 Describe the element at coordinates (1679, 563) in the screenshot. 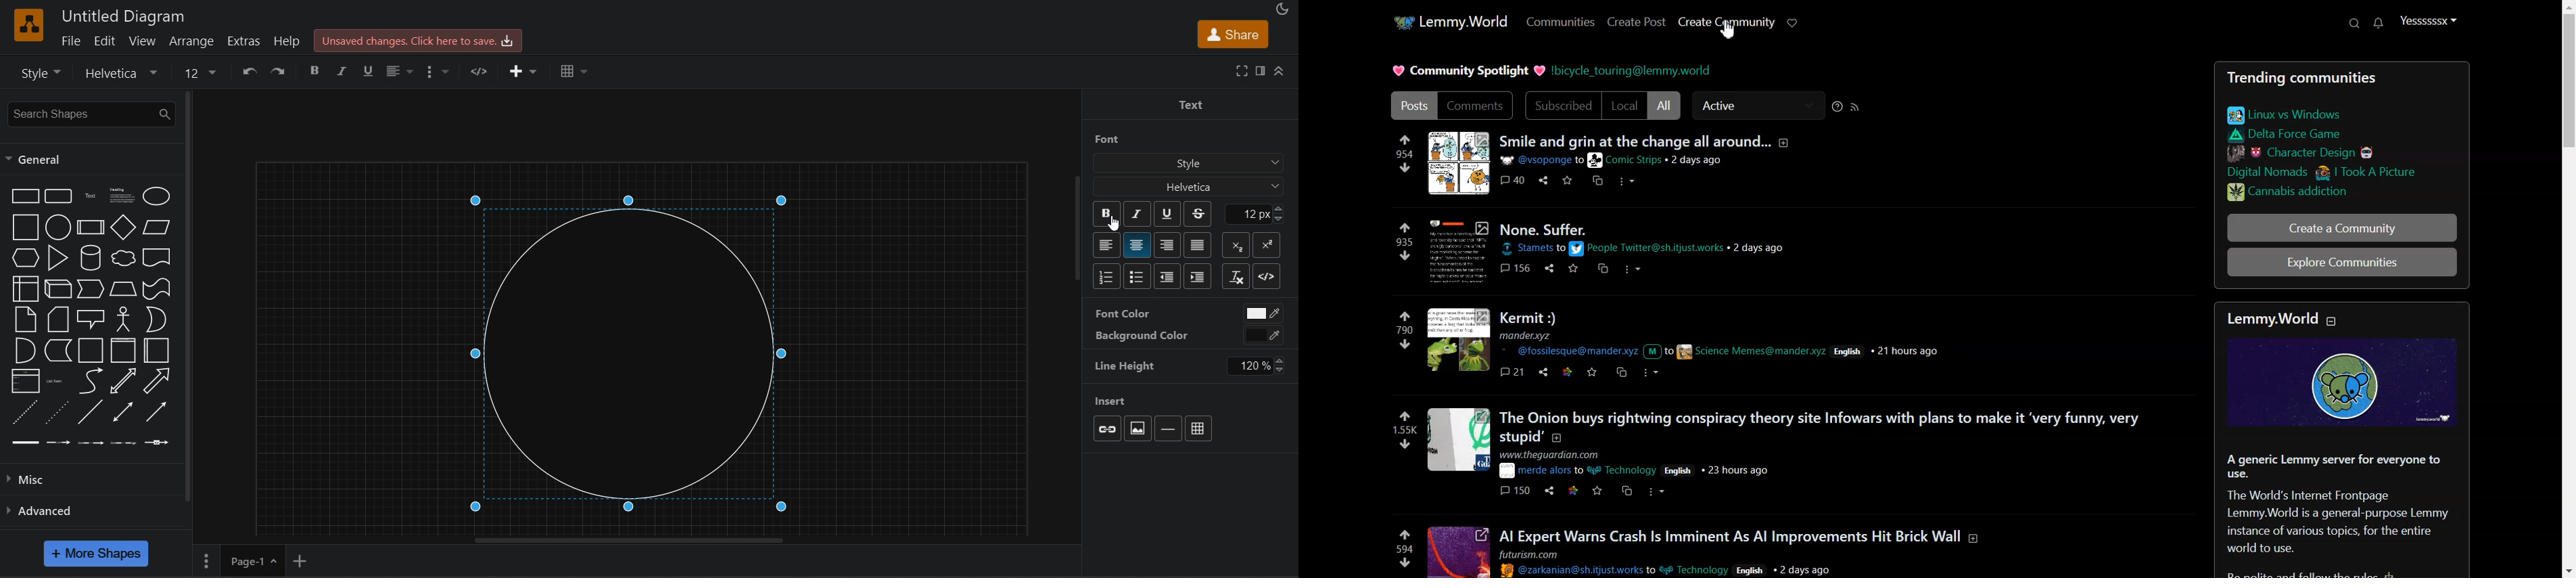

I see `post details` at that location.